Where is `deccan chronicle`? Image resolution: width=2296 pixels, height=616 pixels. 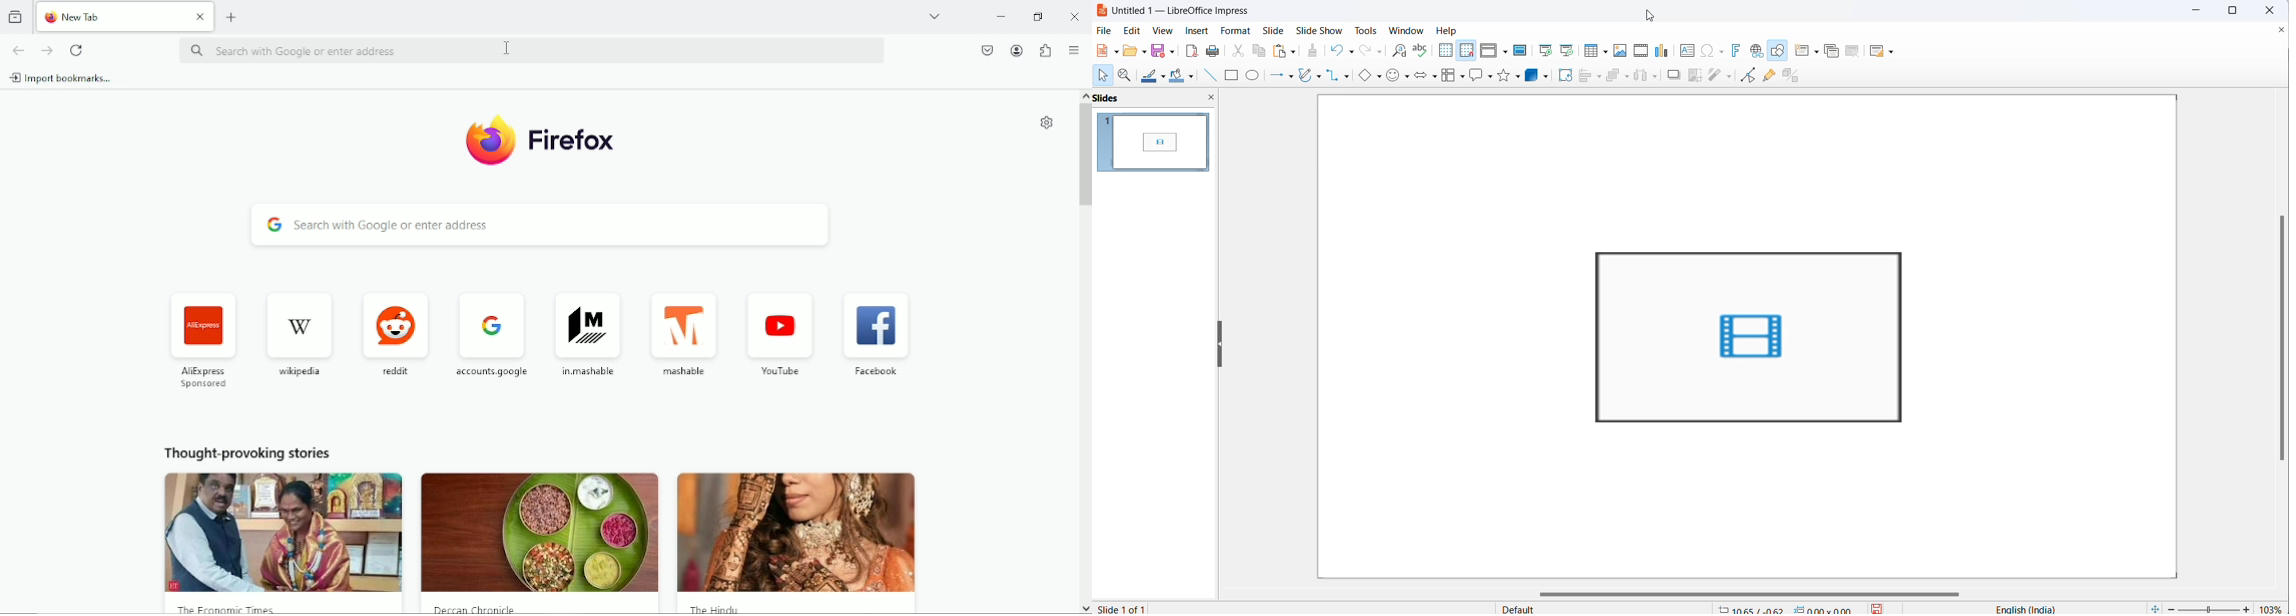 deccan chronicle is located at coordinates (483, 609).